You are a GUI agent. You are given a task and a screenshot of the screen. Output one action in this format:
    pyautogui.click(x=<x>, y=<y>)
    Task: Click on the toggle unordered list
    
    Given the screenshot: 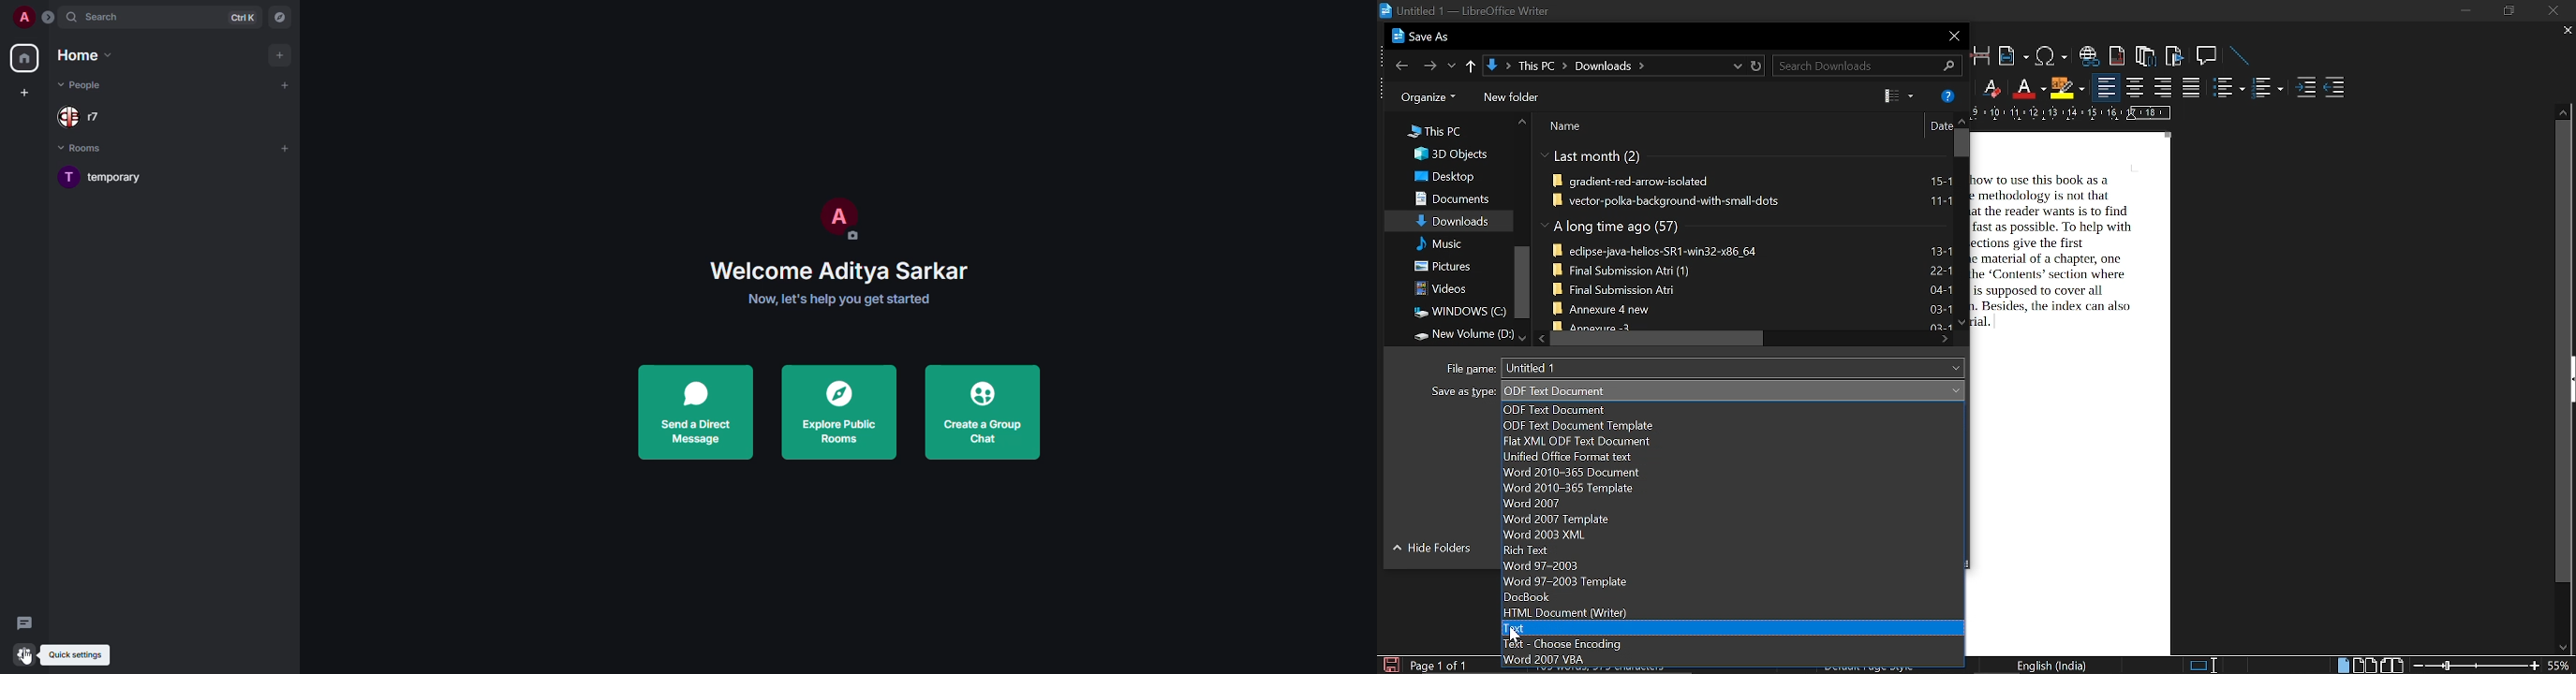 What is the action you would take?
    pyautogui.click(x=2267, y=88)
    